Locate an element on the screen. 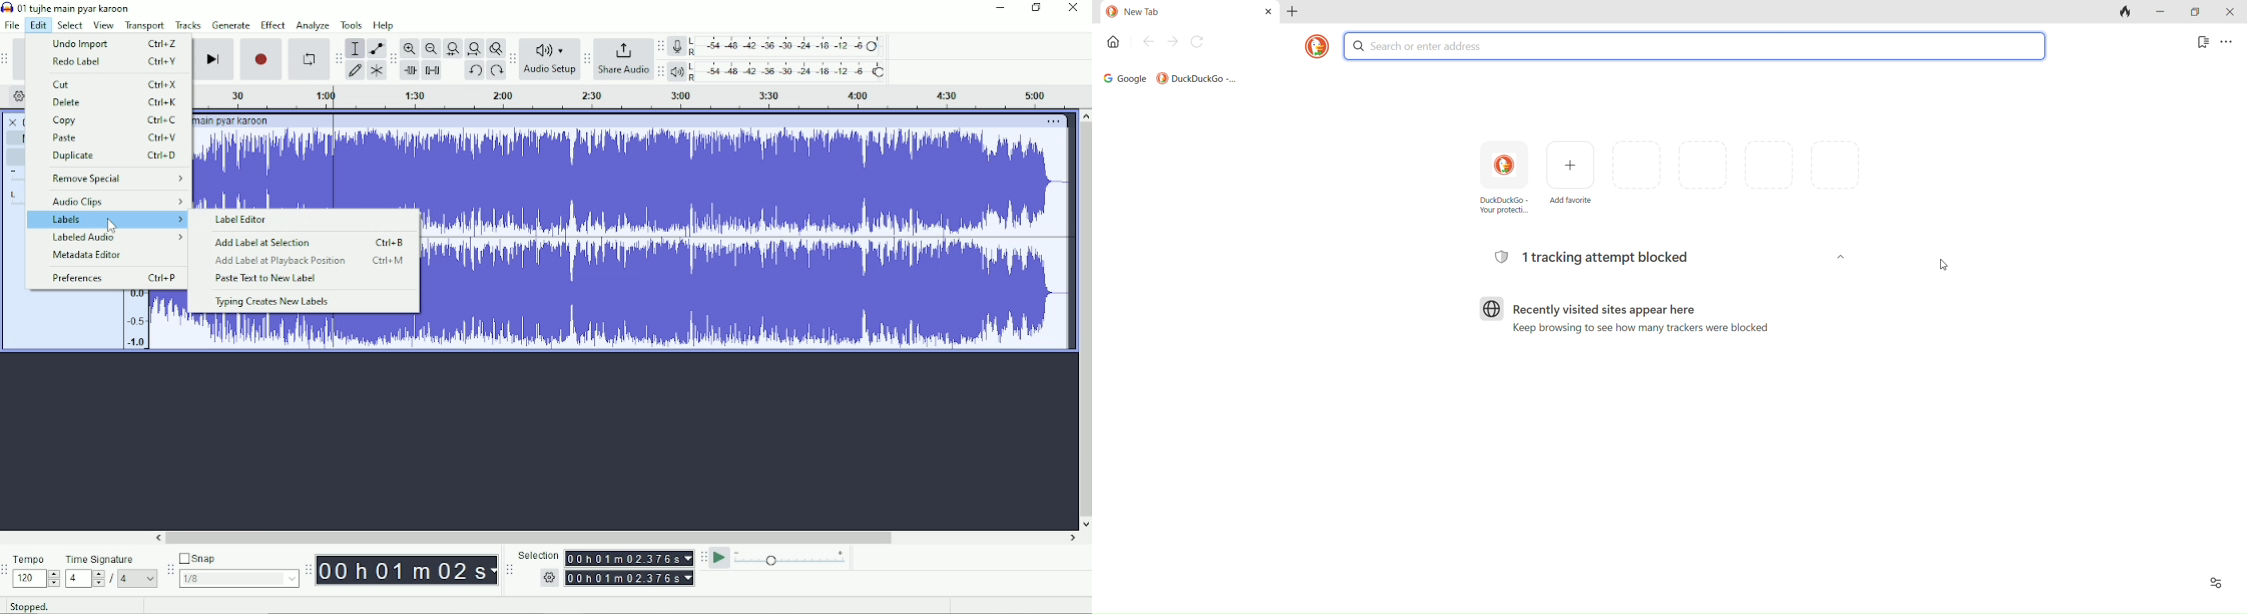 Image resolution: width=2268 pixels, height=616 pixels. Enable looping is located at coordinates (309, 58).